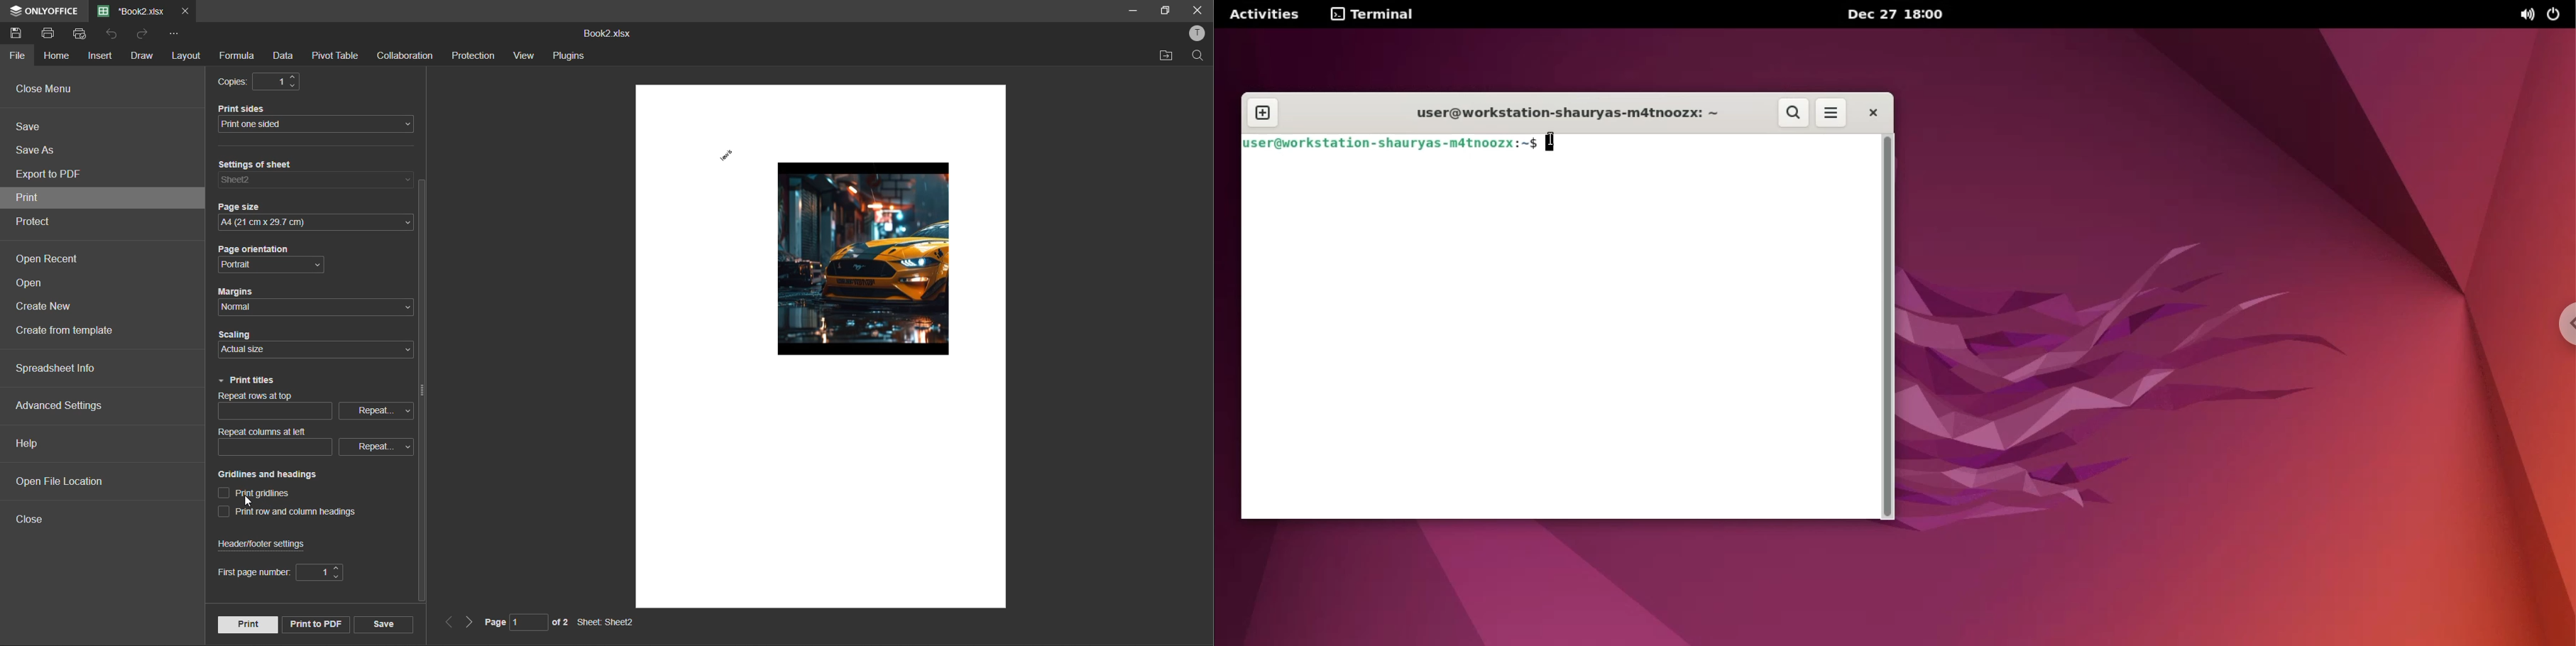  I want to click on repeat, so click(375, 410).